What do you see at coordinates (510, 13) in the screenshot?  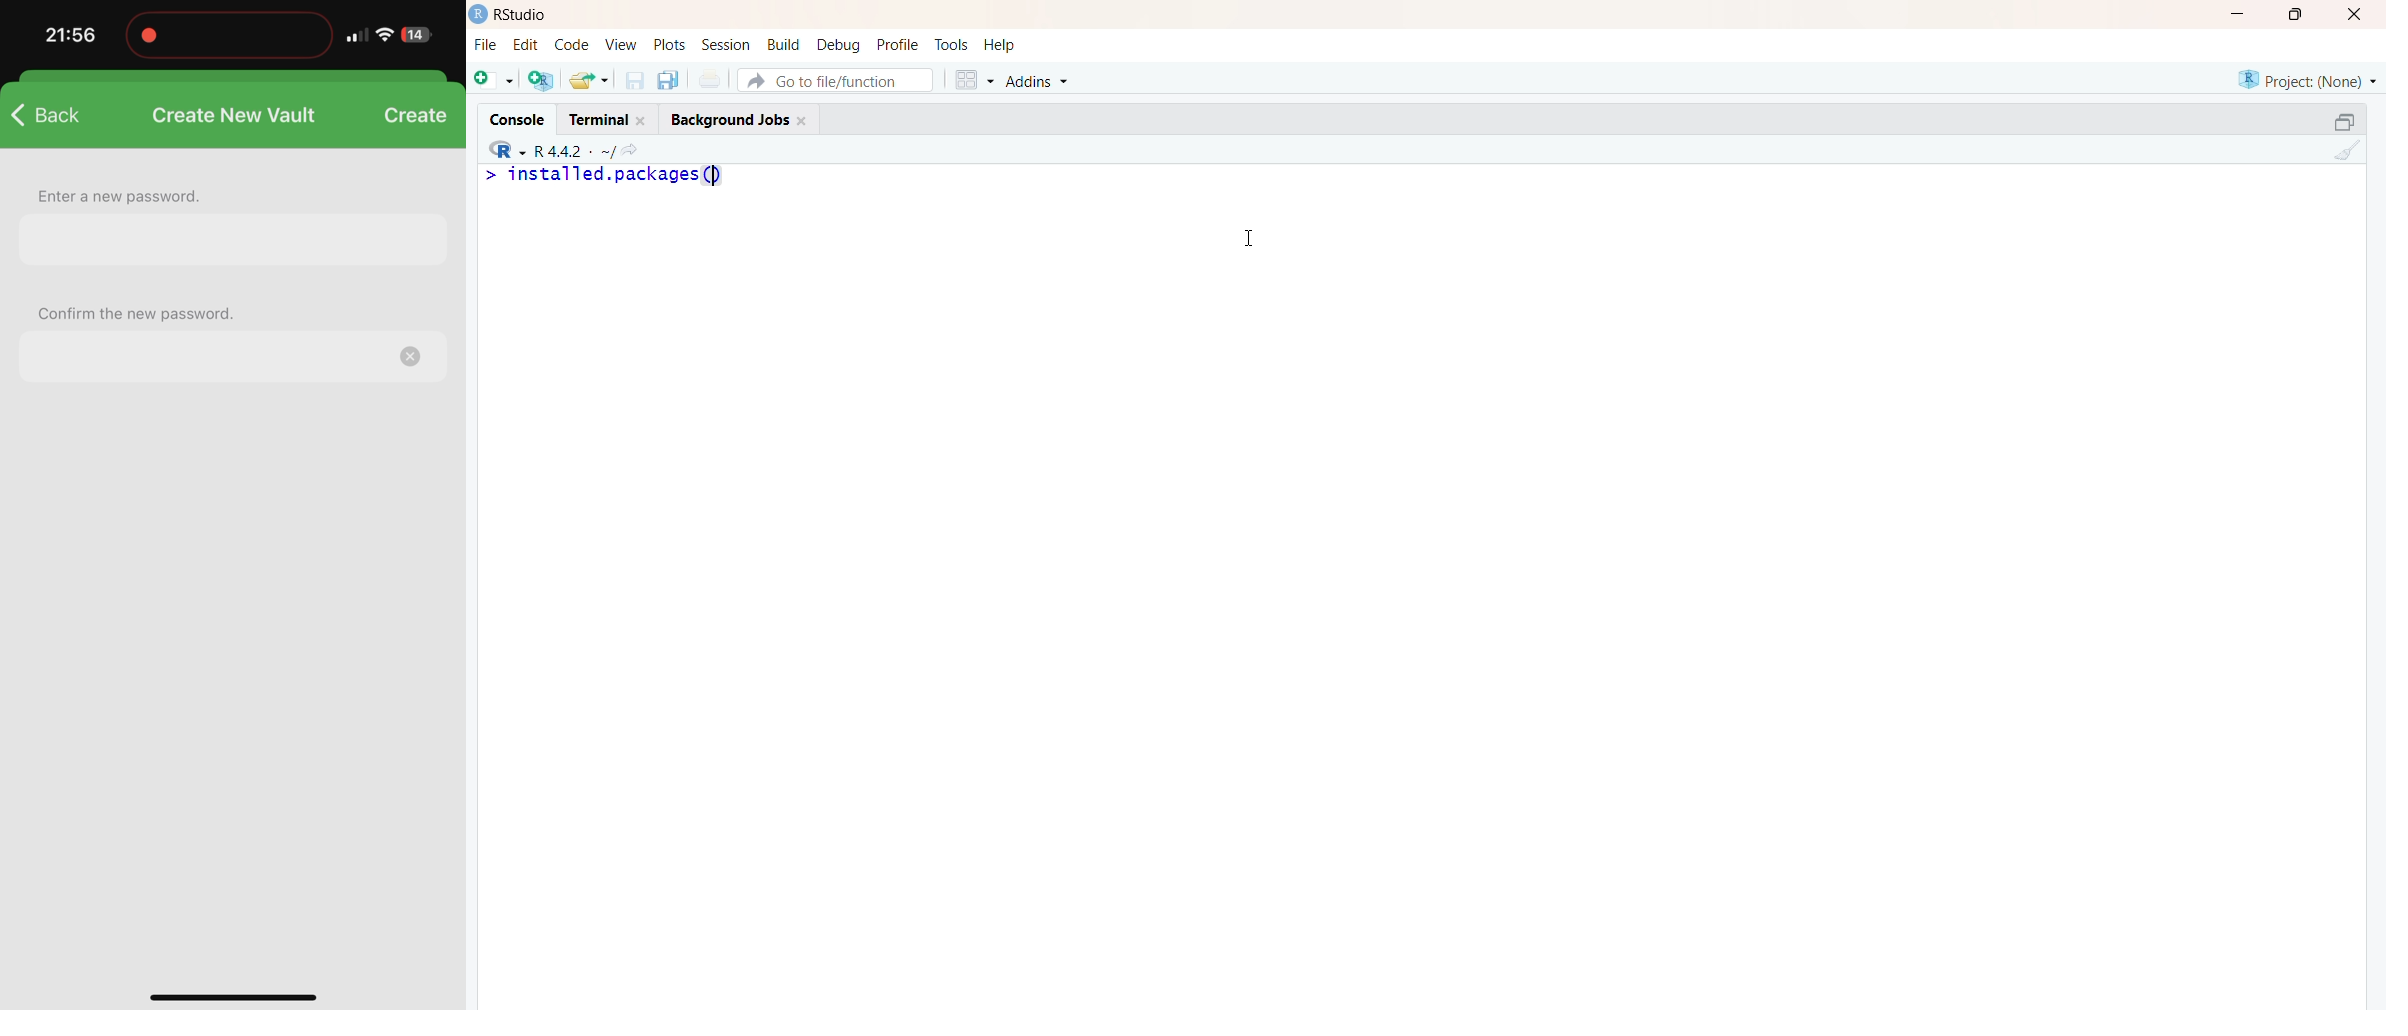 I see `Rstudio` at bounding box center [510, 13].